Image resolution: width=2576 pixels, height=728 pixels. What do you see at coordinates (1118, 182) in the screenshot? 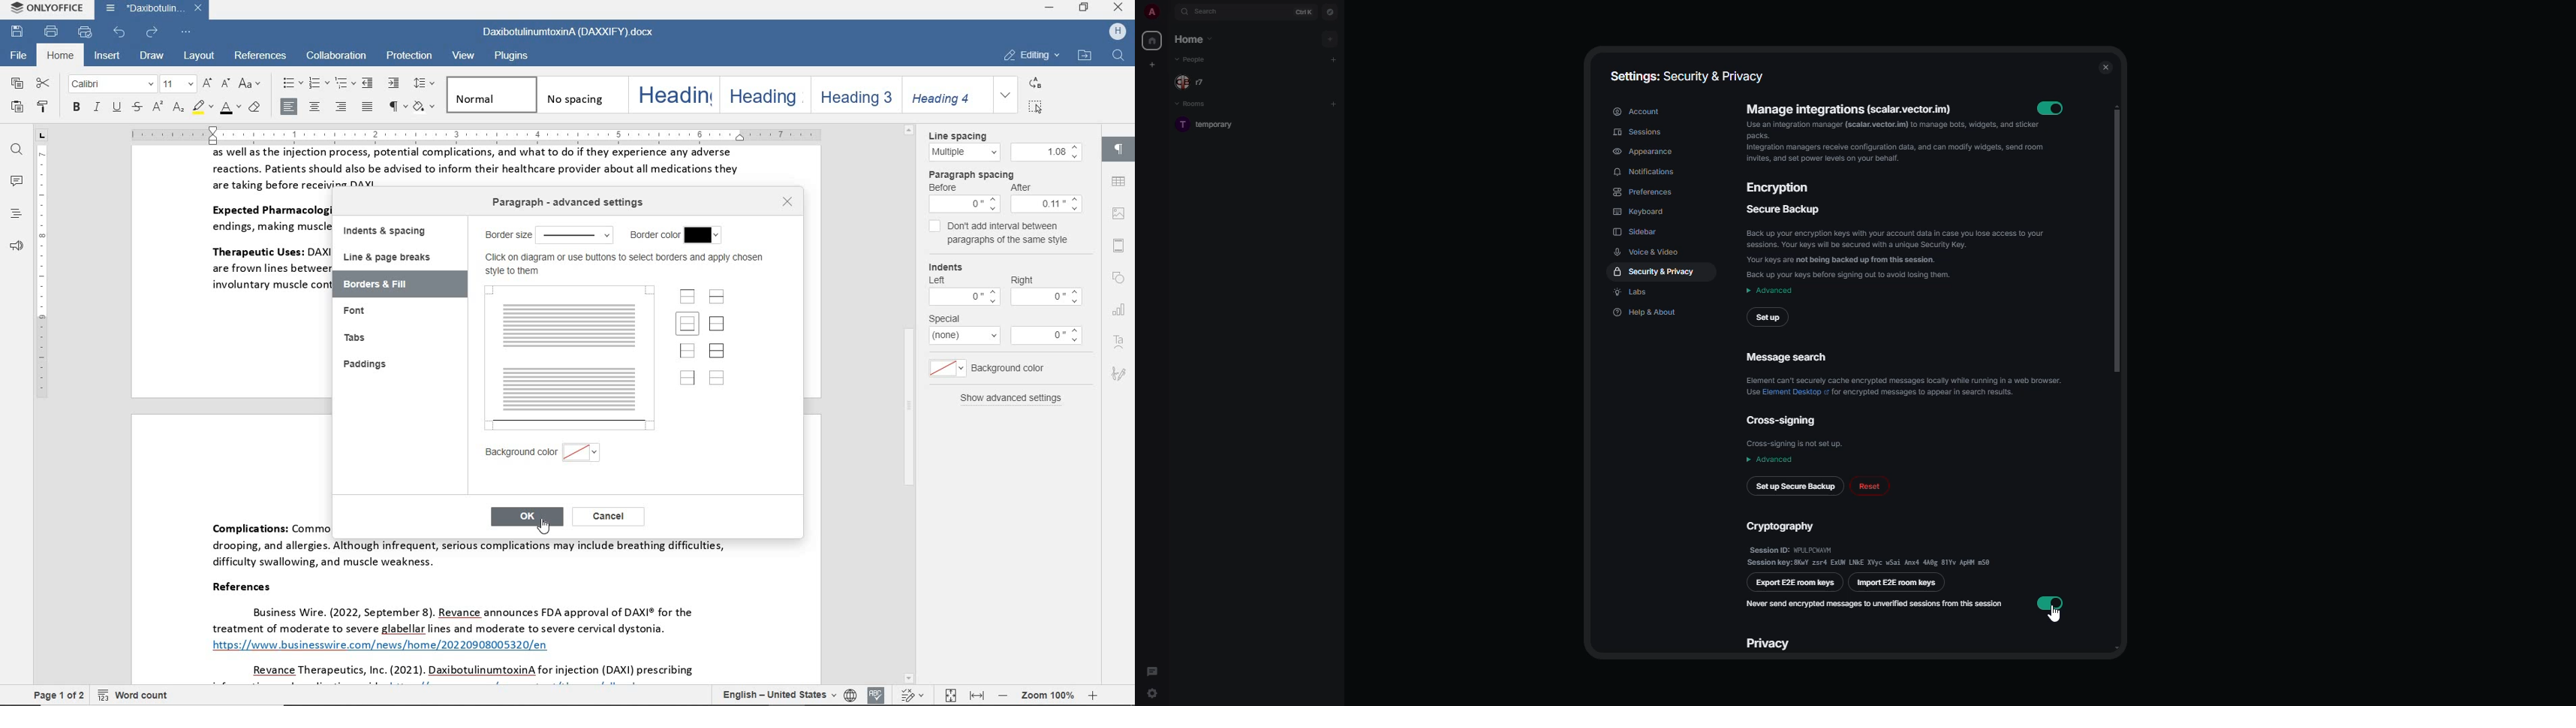
I see `table` at bounding box center [1118, 182].